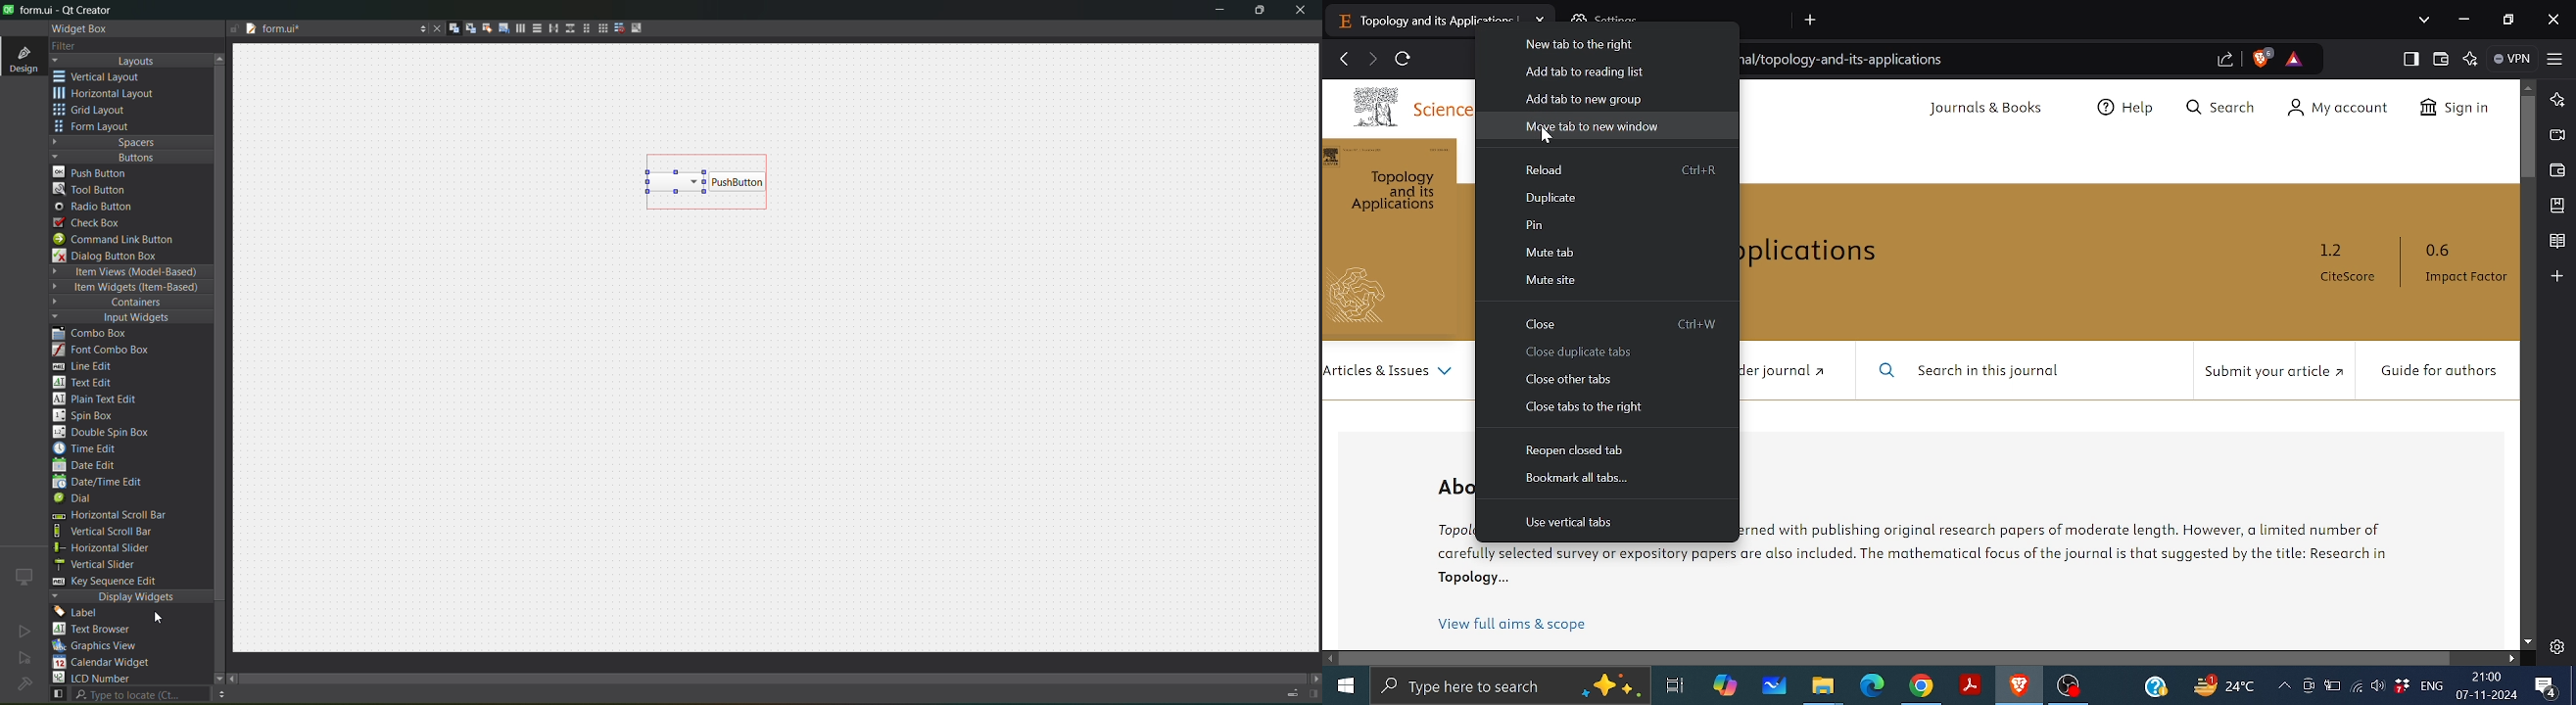 The width and height of the screenshot is (2576, 728). I want to click on Current tab, so click(1424, 19).